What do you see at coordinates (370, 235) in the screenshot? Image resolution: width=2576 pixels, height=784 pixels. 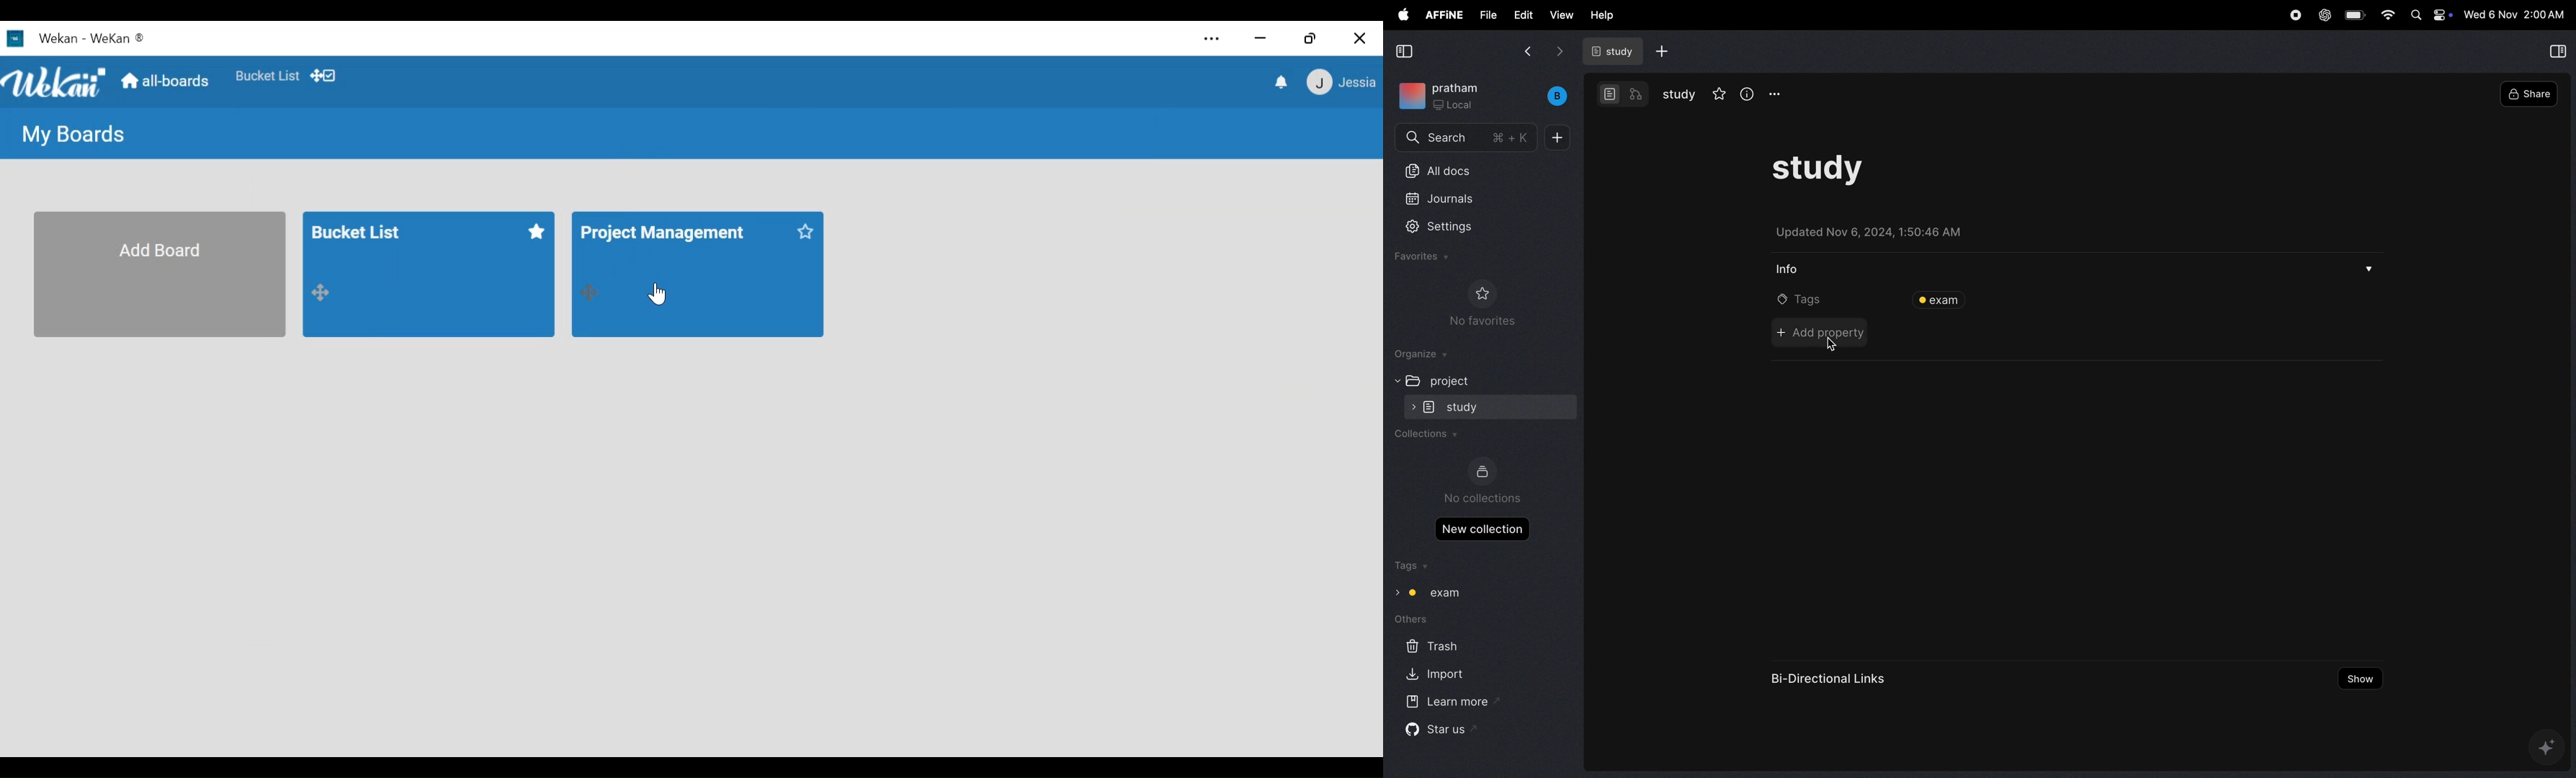 I see `Board title` at bounding box center [370, 235].